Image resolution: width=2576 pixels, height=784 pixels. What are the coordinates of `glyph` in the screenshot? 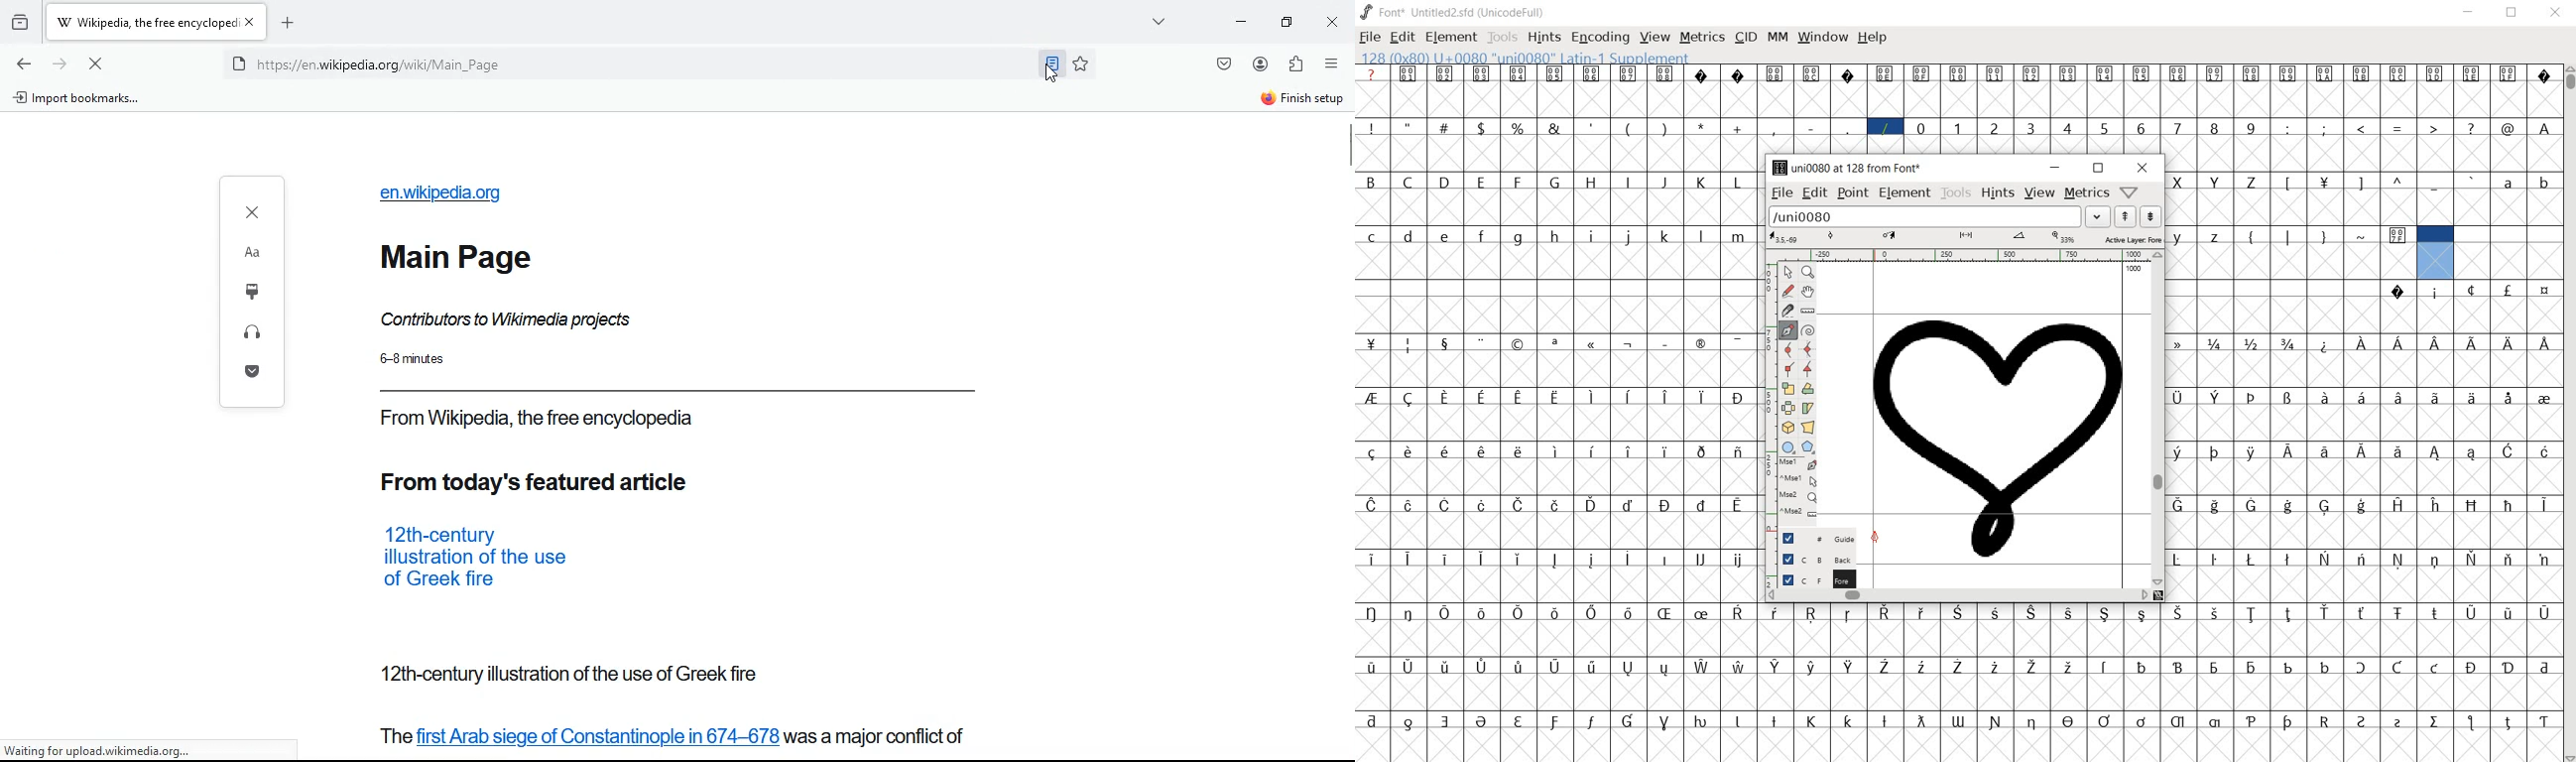 It's located at (2326, 508).